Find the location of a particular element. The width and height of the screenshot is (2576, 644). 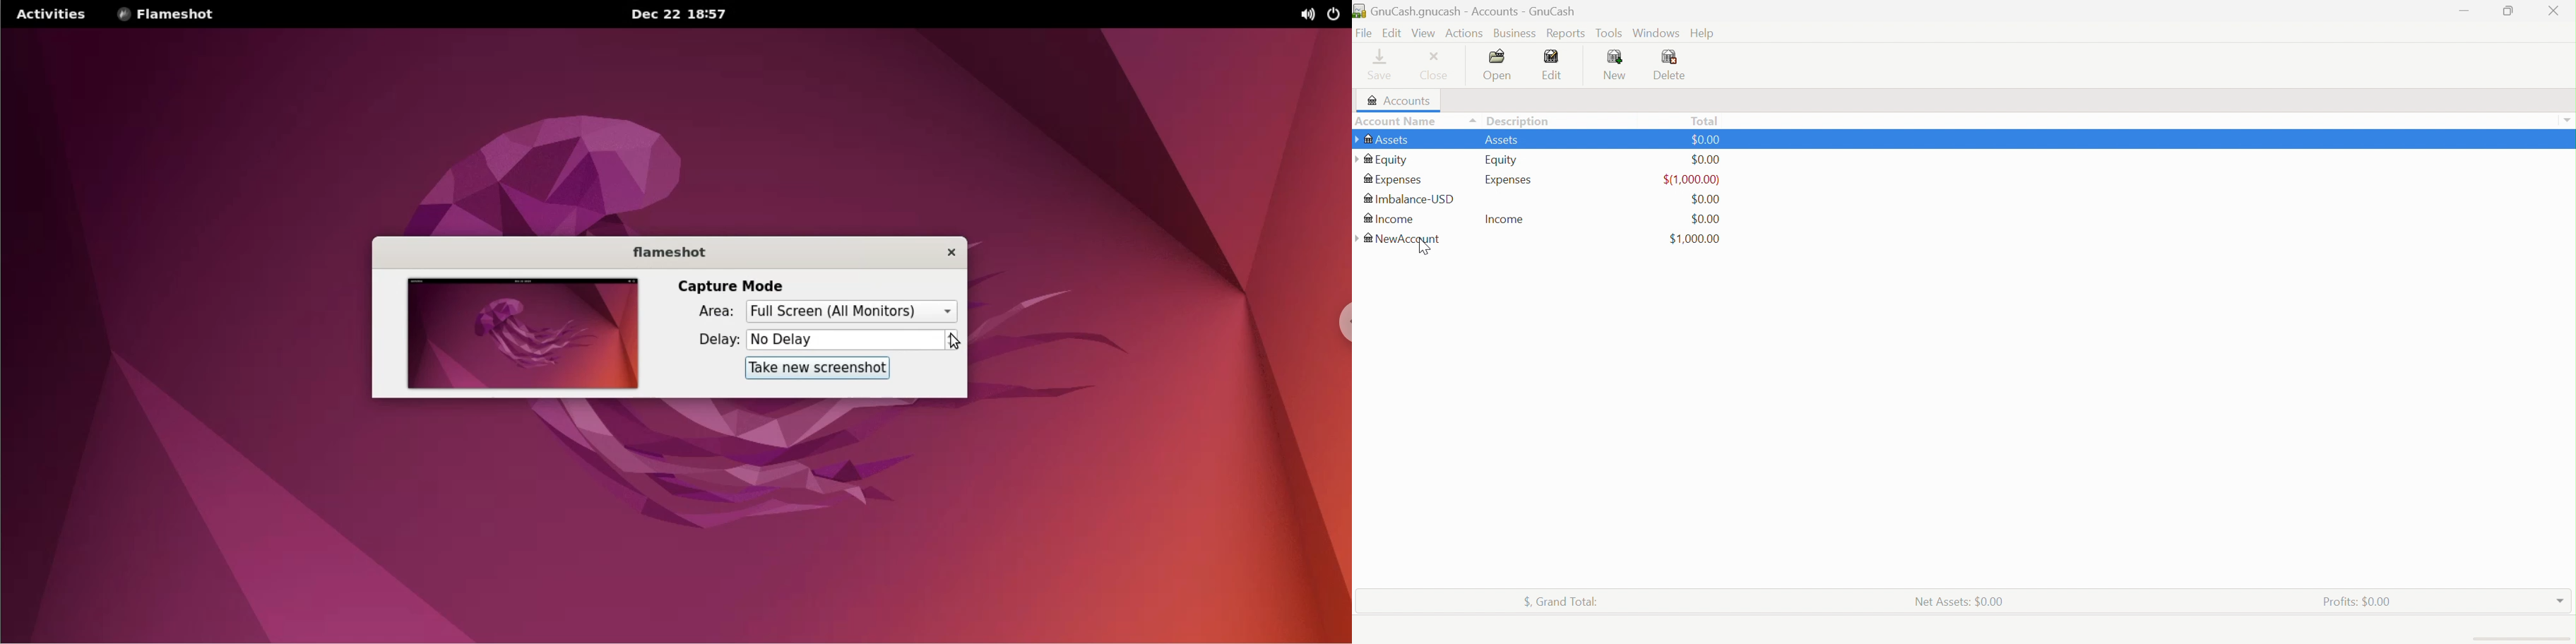

Delete is located at coordinates (1670, 65).